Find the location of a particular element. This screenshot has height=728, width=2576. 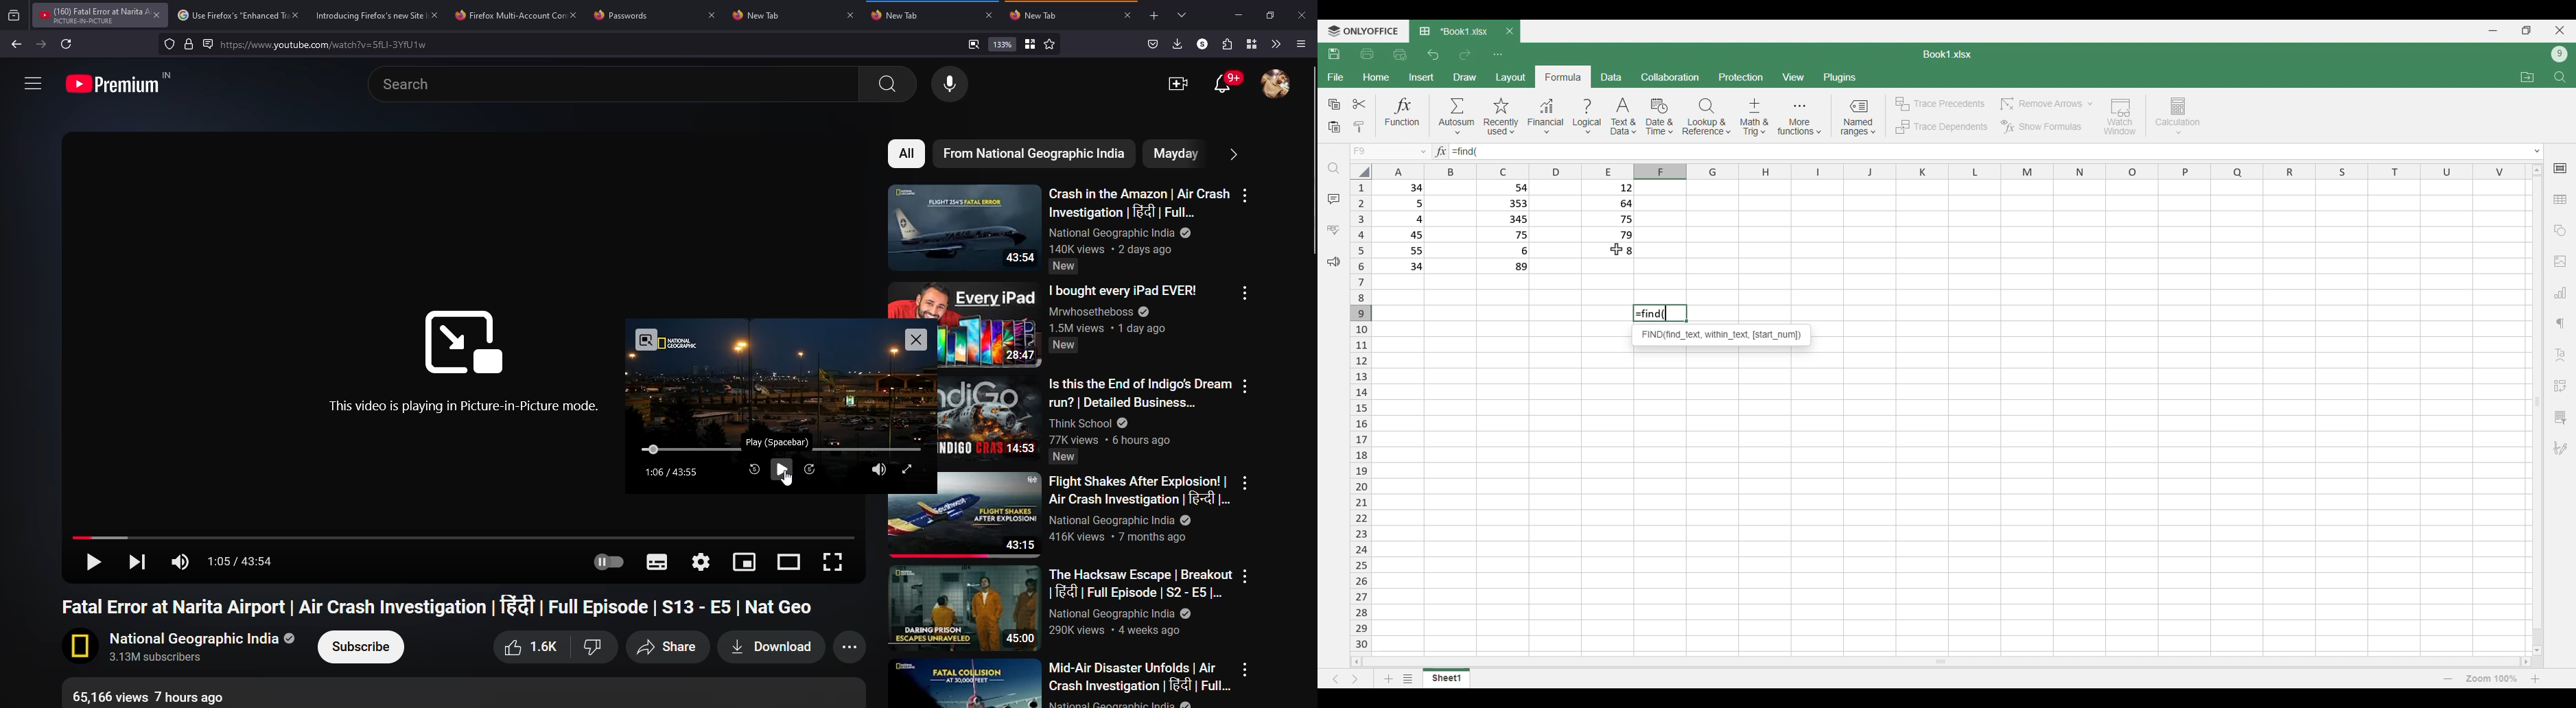

Logo of picture-in-picture mode is located at coordinates (463, 342).